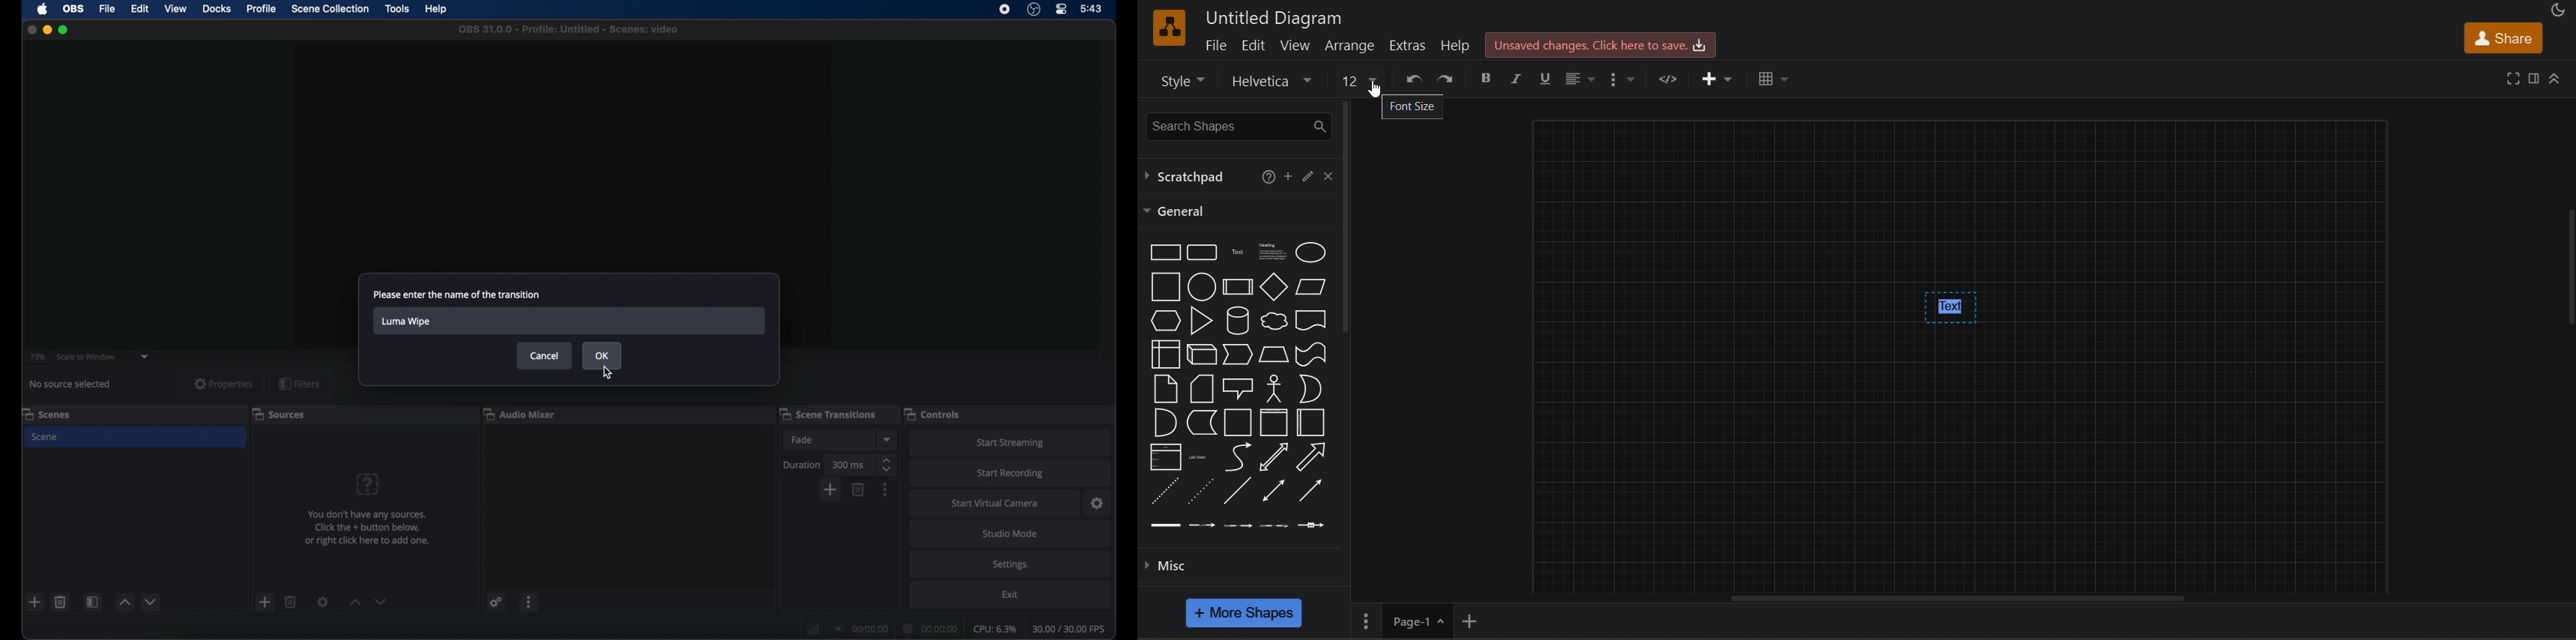 The image size is (2576, 644). Describe the element at coordinates (602, 356) in the screenshot. I see `ok` at that location.